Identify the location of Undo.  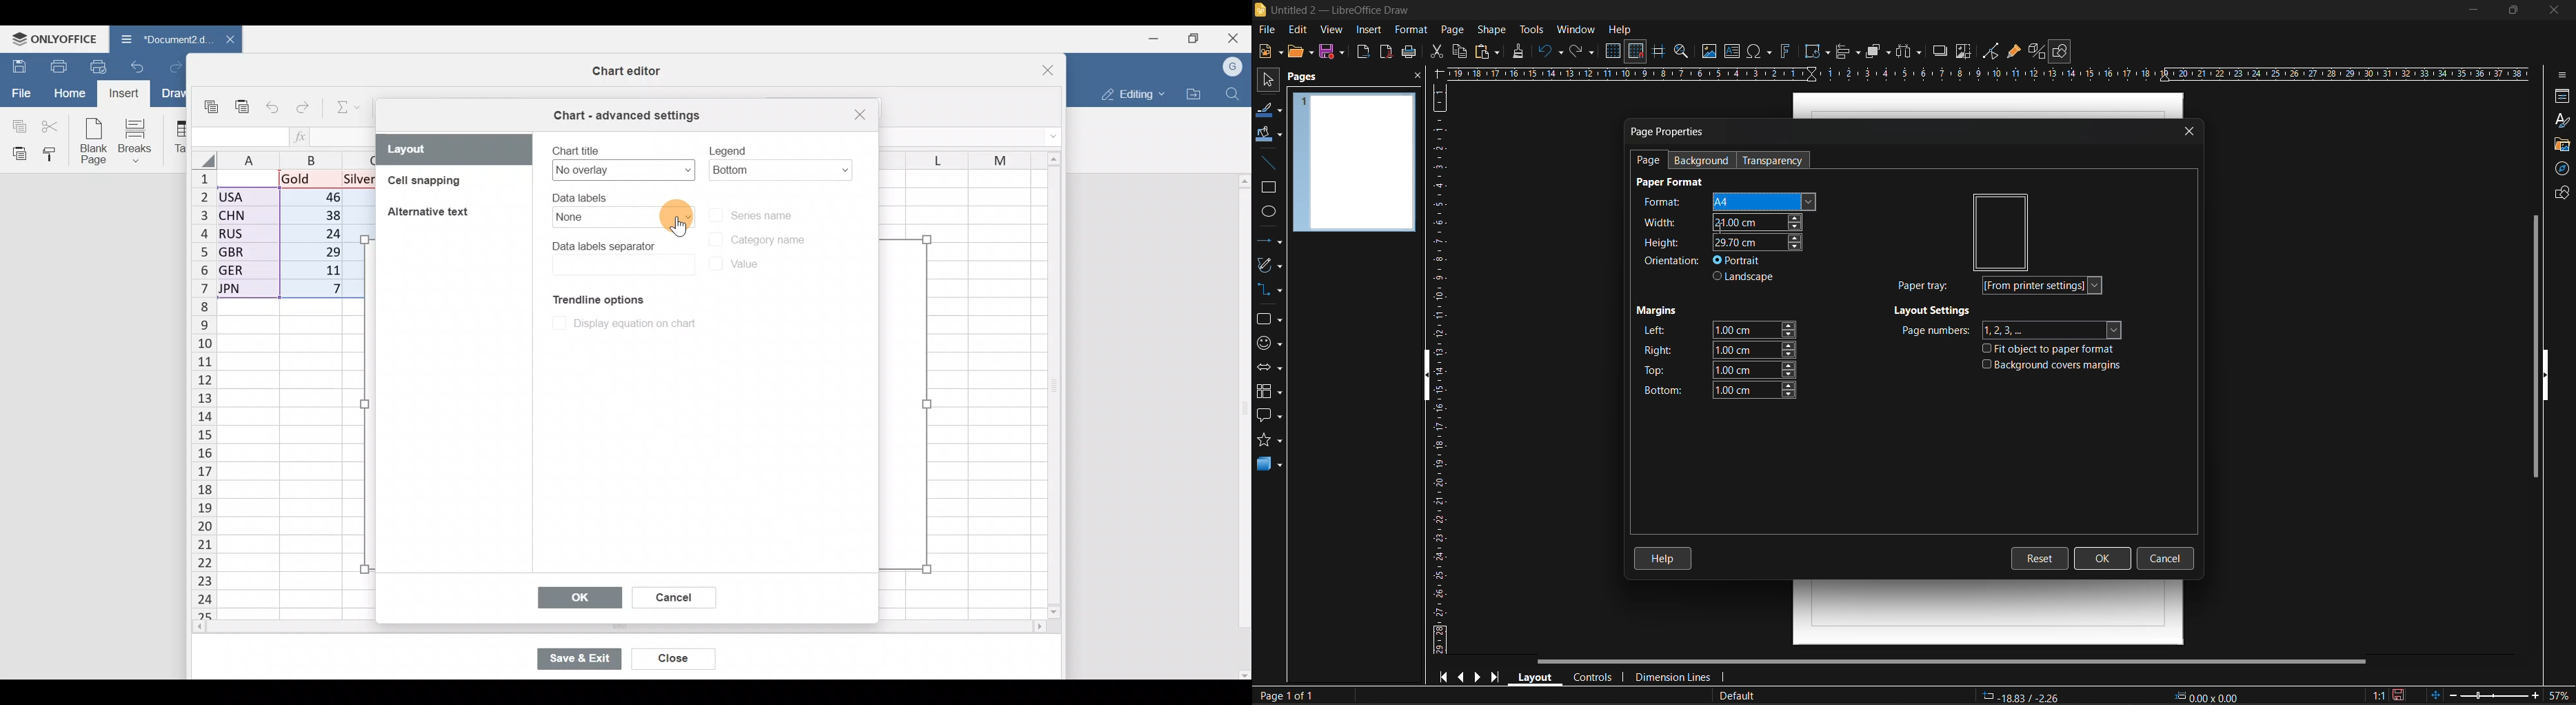
(141, 65).